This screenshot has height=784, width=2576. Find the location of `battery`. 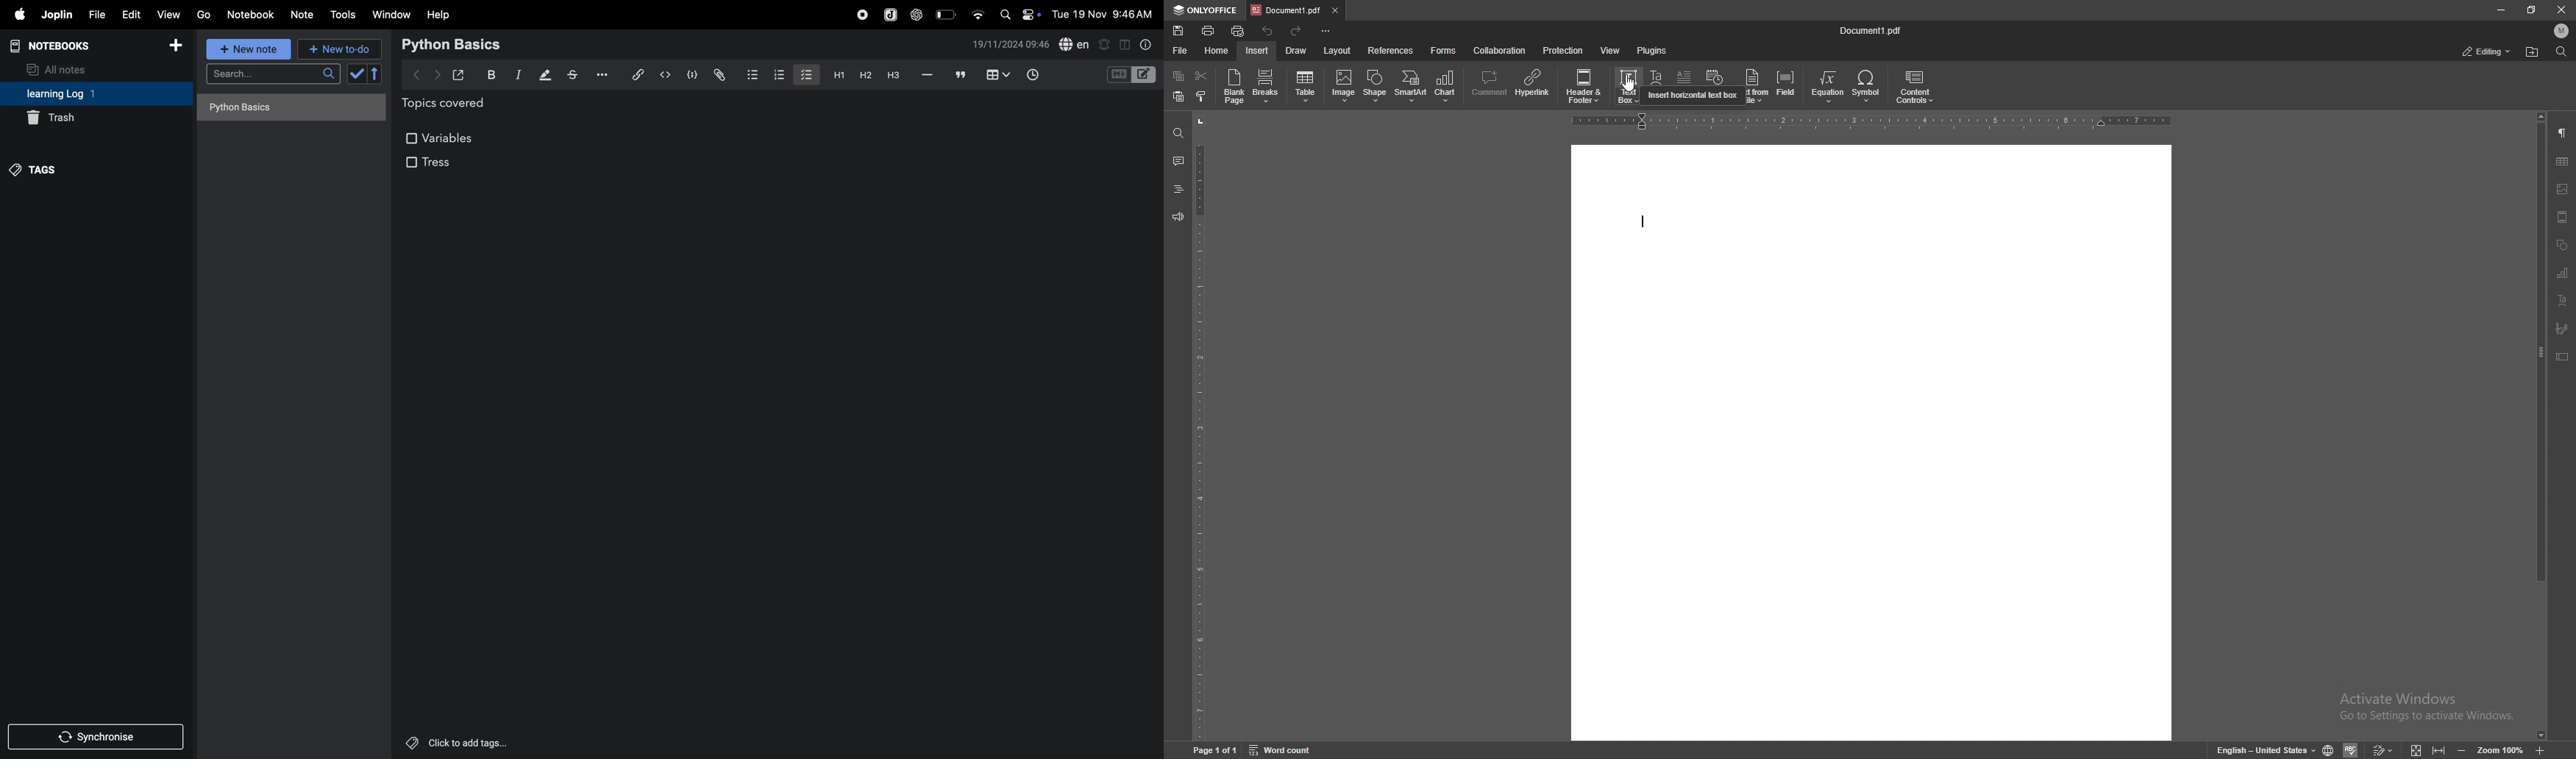

battery is located at coordinates (947, 13).